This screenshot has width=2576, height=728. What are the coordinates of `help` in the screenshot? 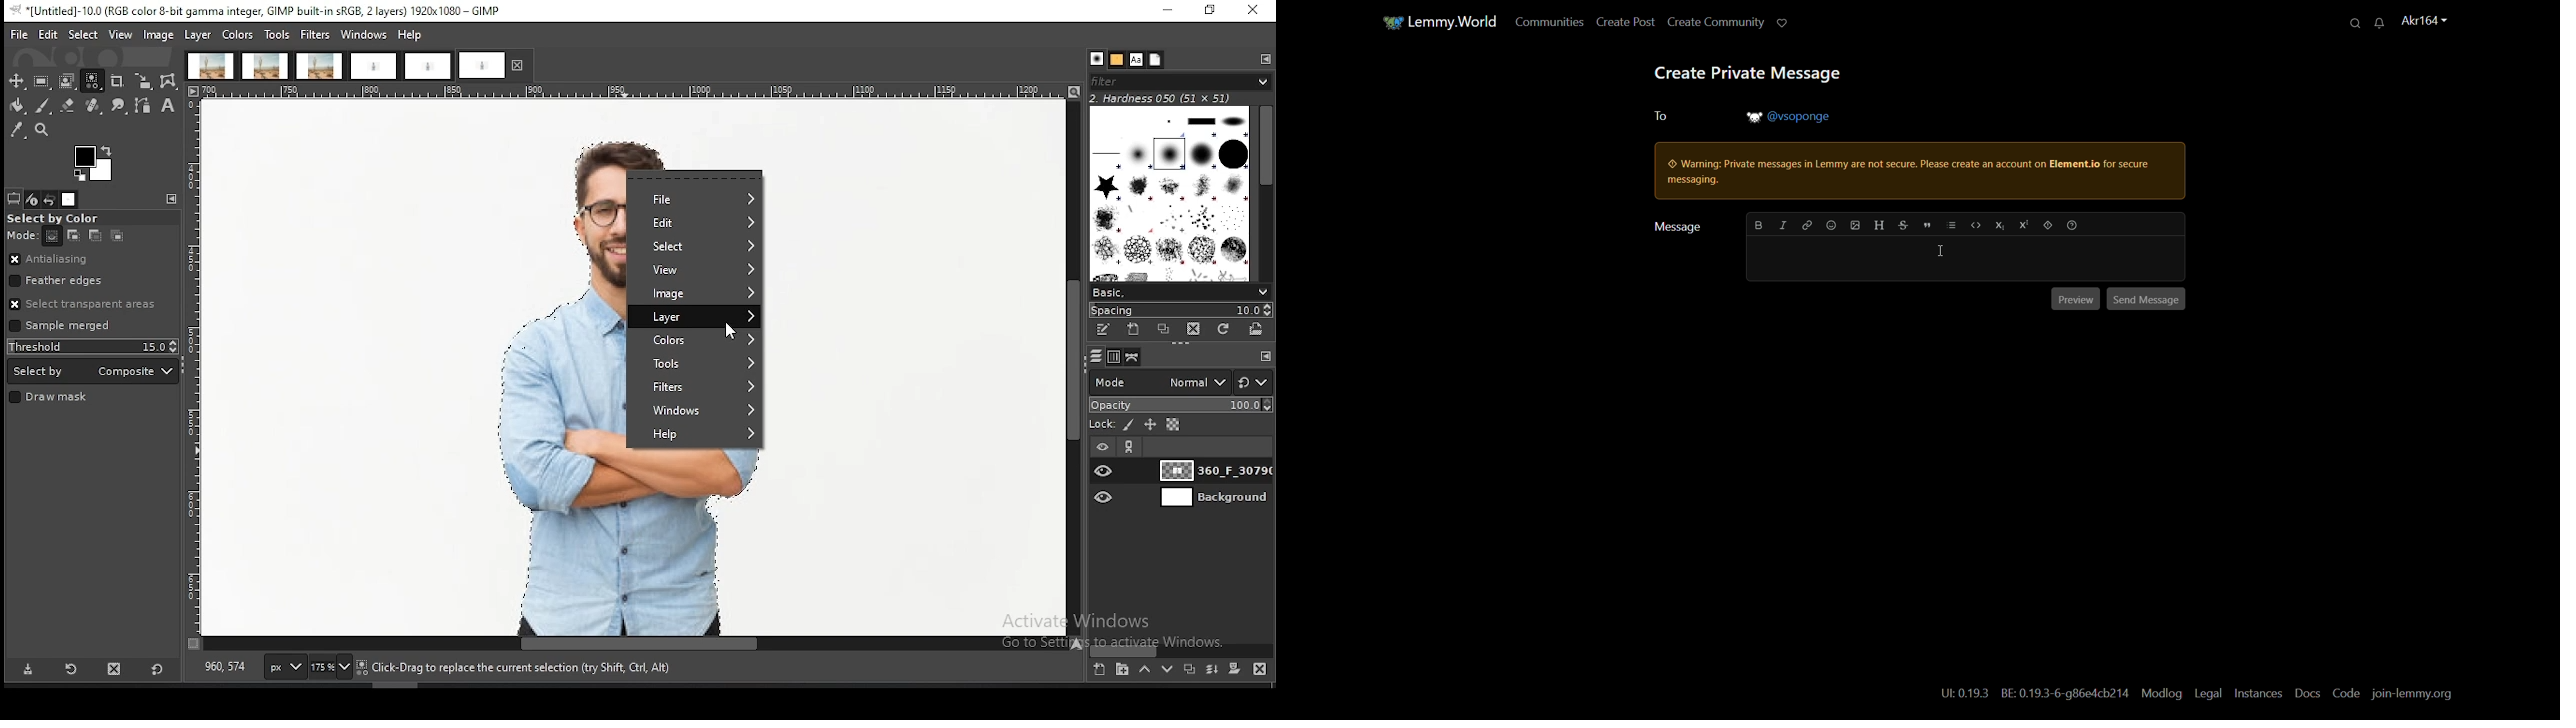 It's located at (694, 436).